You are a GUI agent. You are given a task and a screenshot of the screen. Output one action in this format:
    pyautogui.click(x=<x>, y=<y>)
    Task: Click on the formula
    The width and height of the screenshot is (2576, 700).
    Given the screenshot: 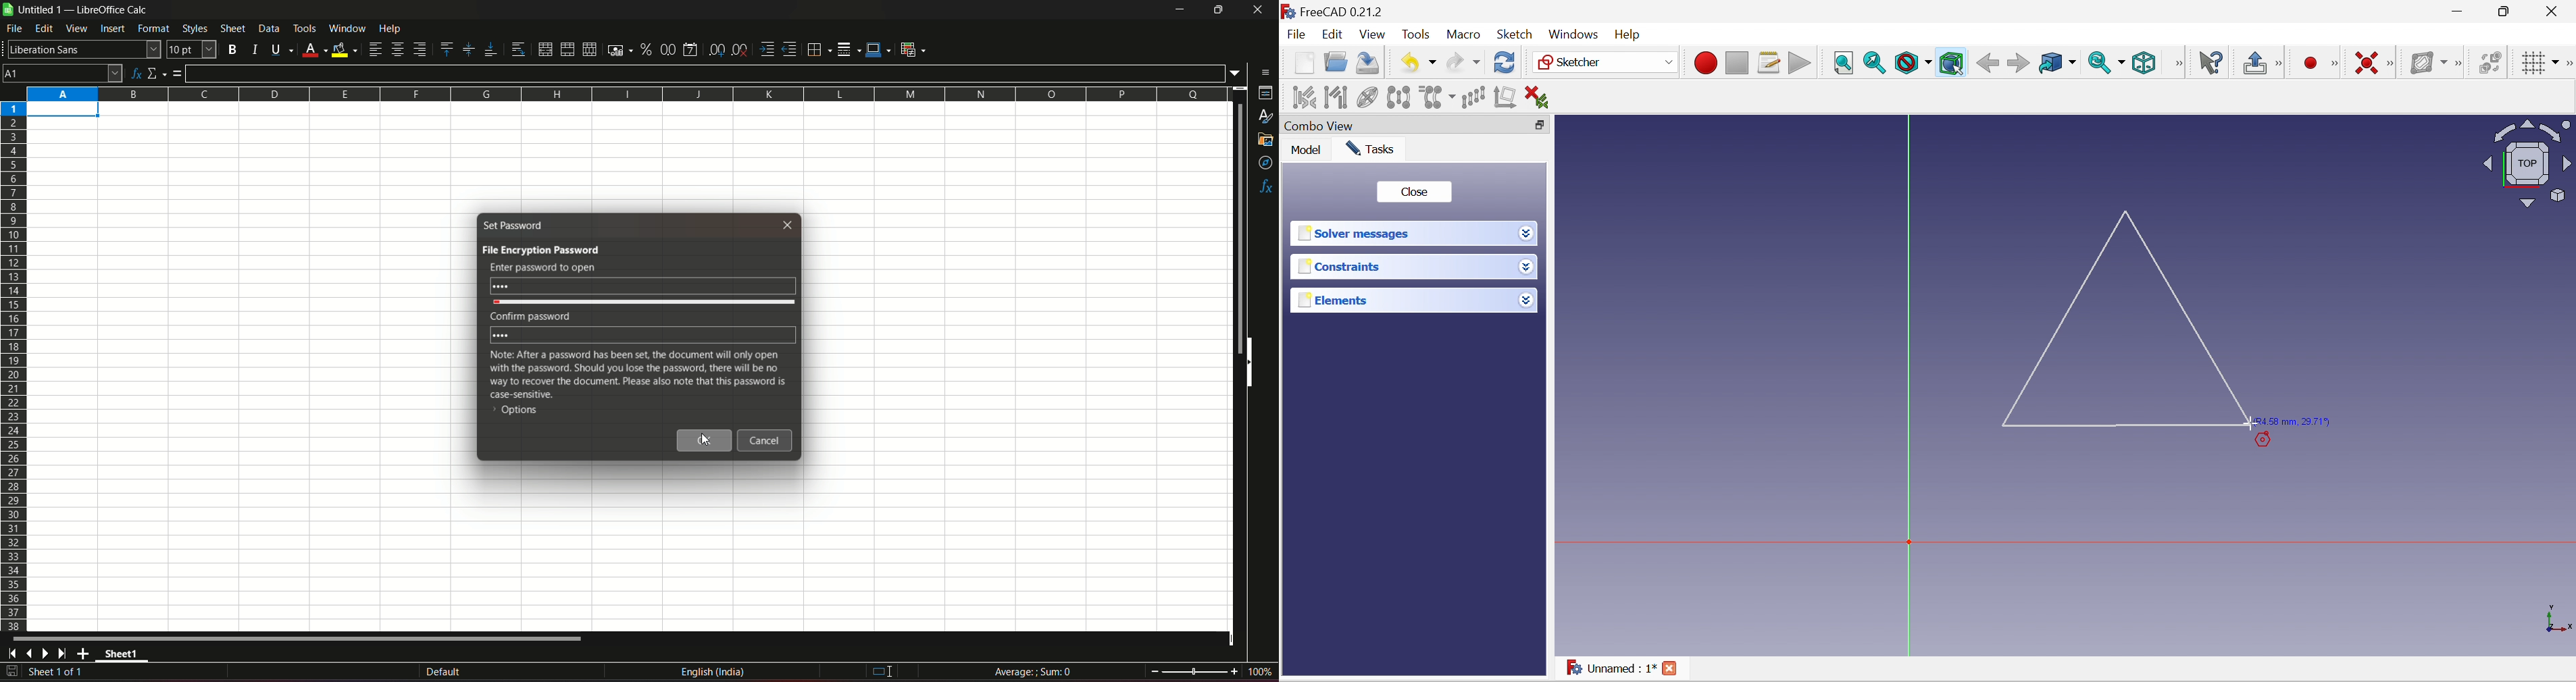 What is the action you would take?
    pyautogui.click(x=179, y=73)
    